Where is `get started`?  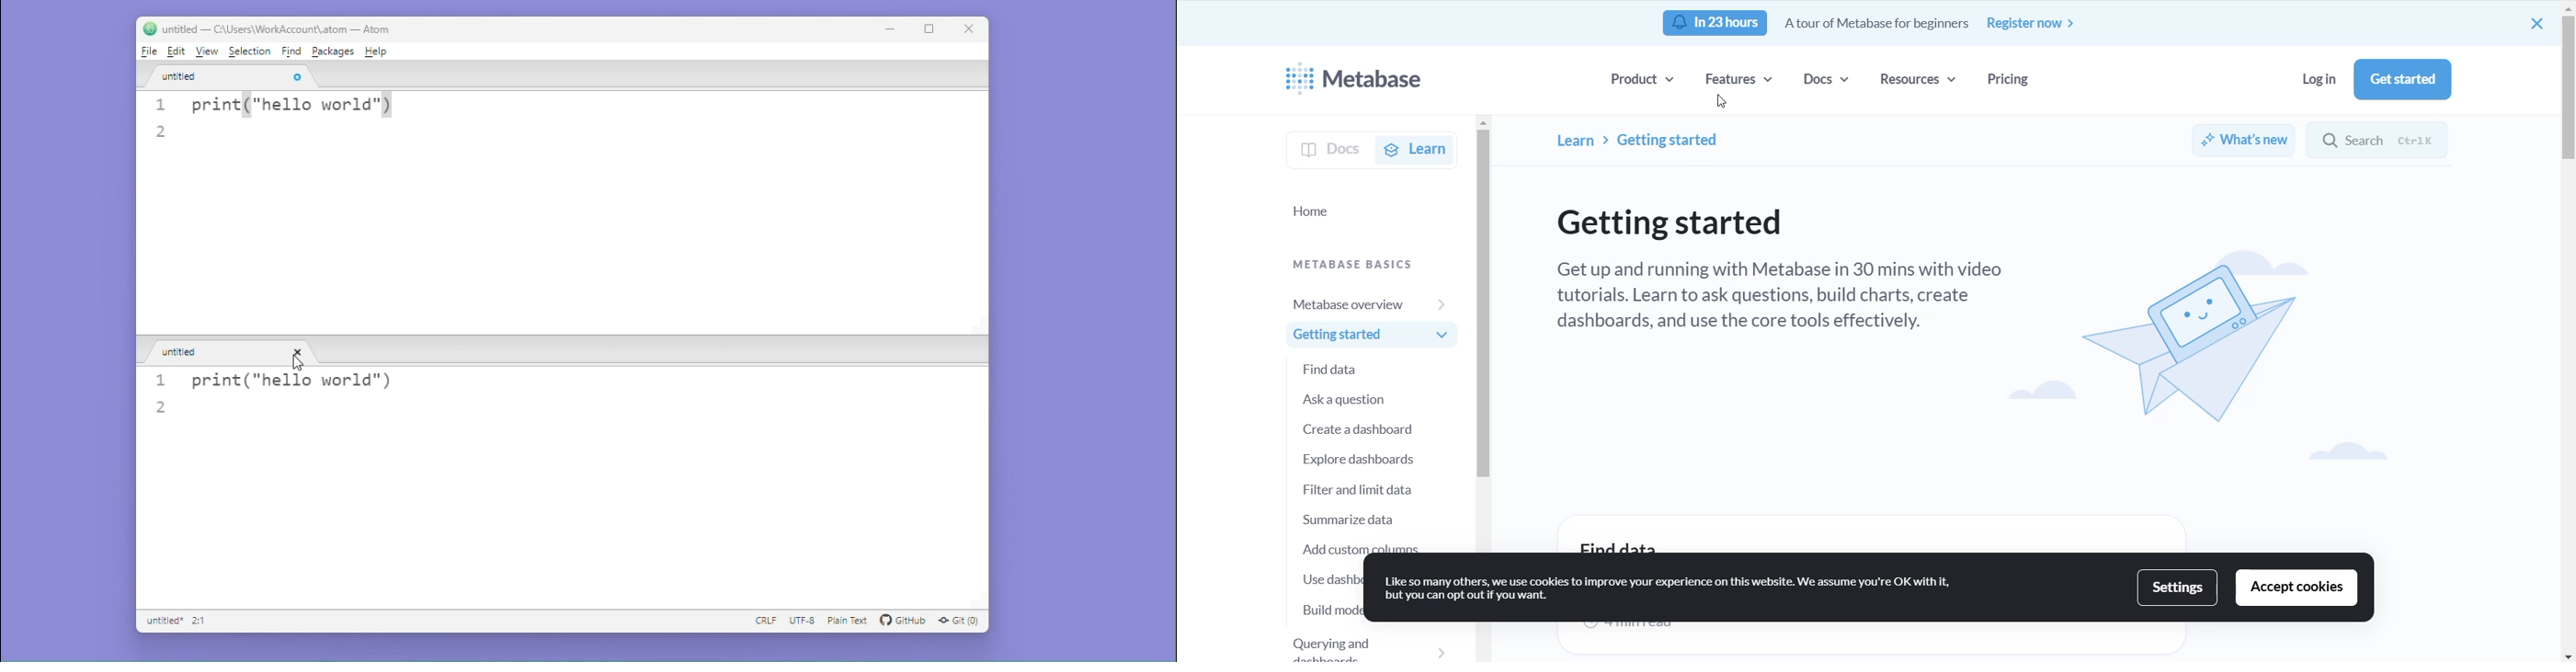
get started is located at coordinates (2404, 80).